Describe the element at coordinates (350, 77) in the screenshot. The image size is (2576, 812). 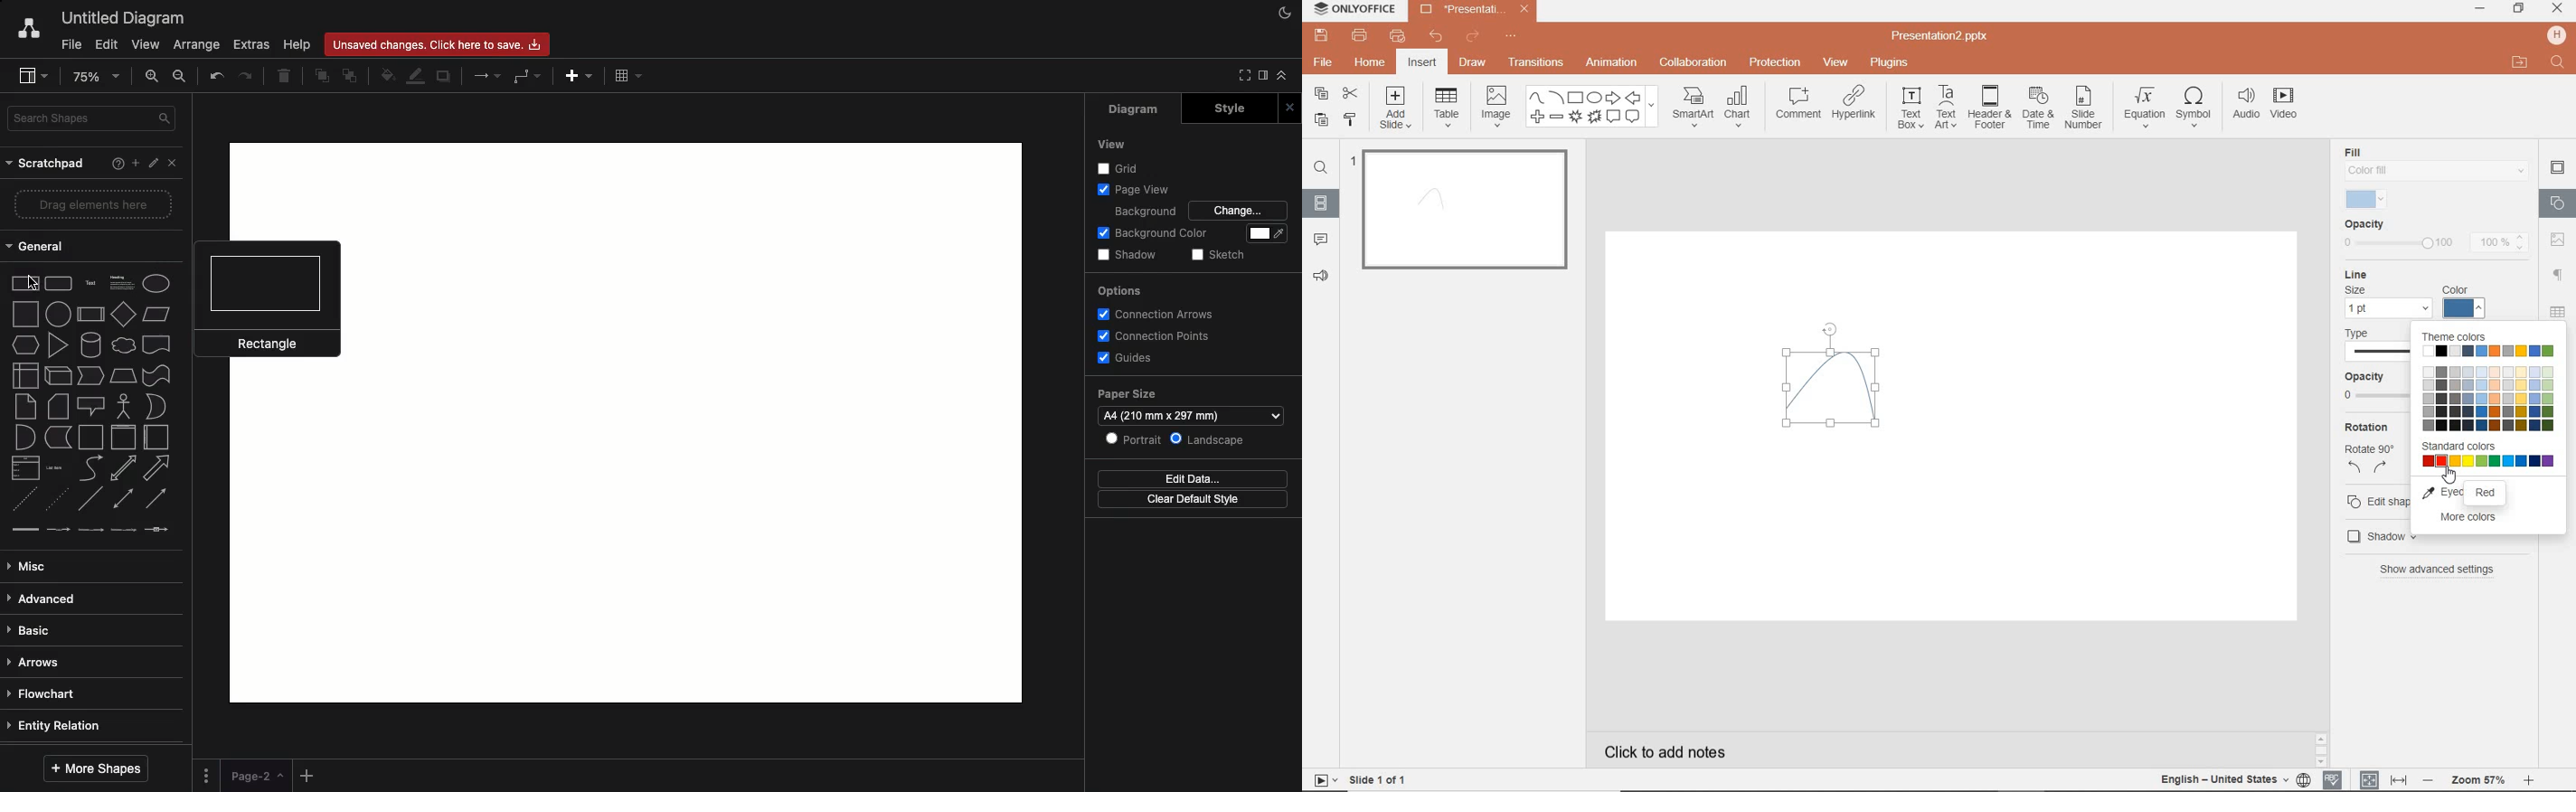
I see `To back` at that location.